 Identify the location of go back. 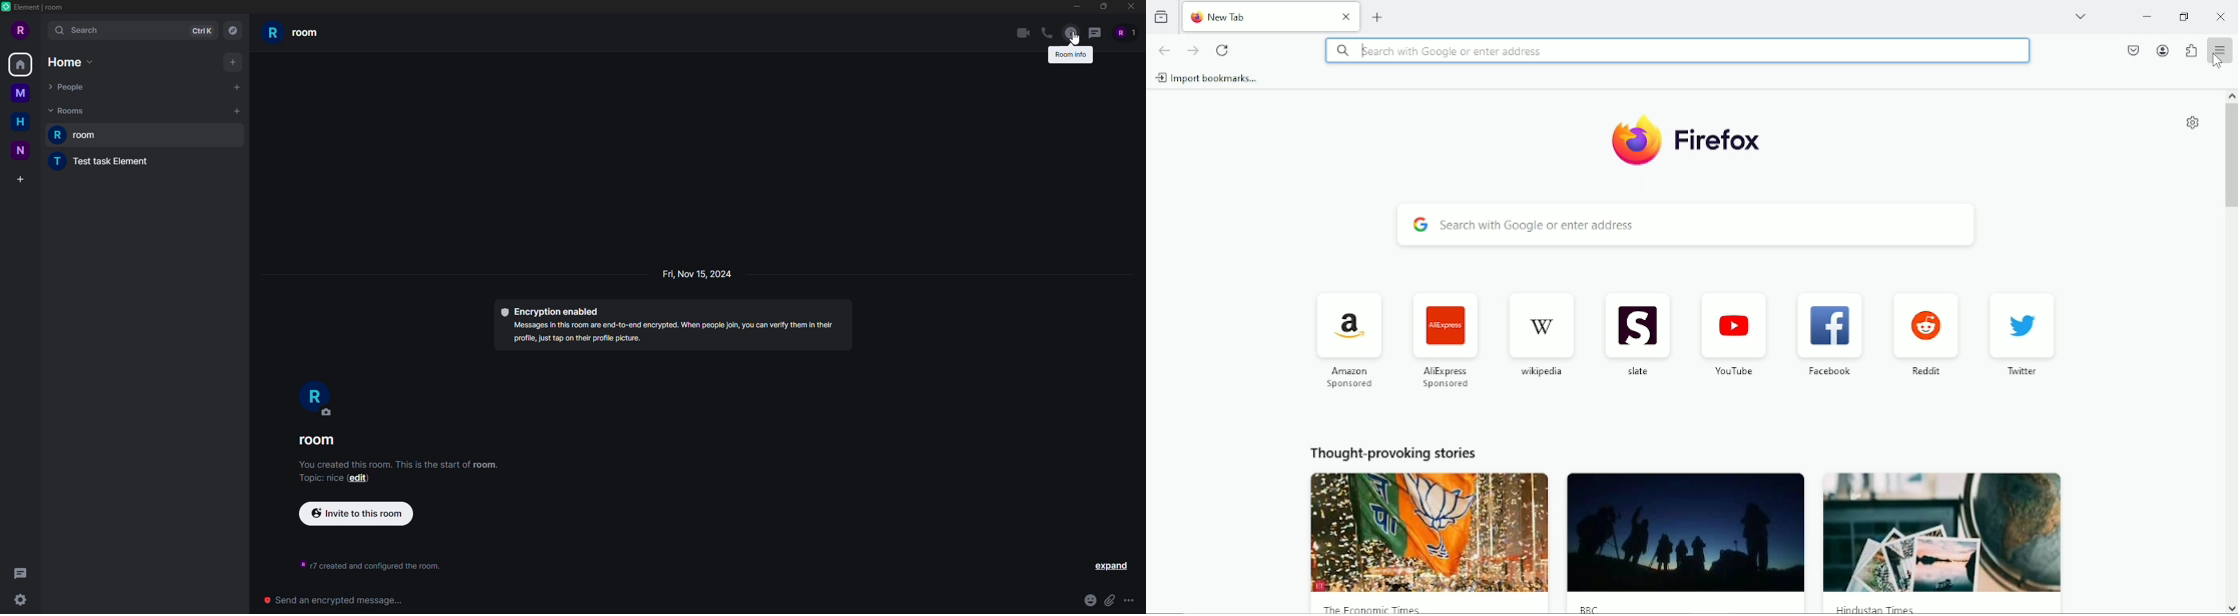
(1164, 51).